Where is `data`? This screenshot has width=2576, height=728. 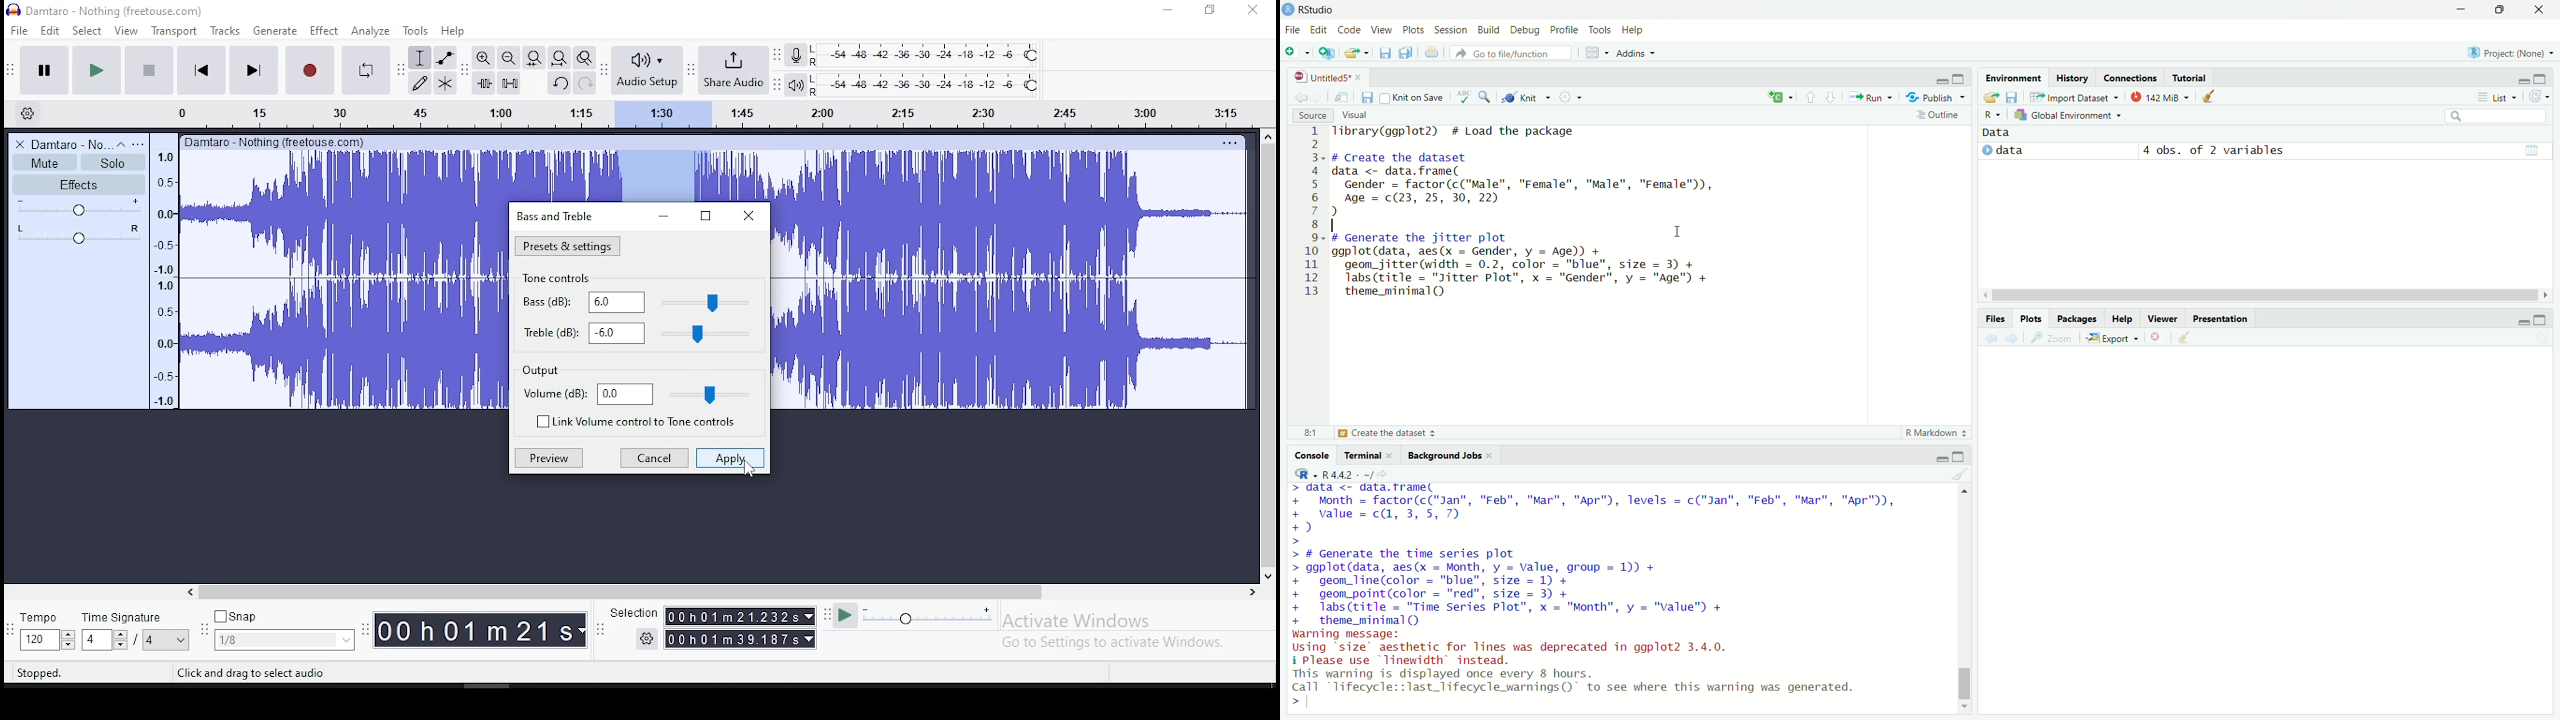
data is located at coordinates (2018, 150).